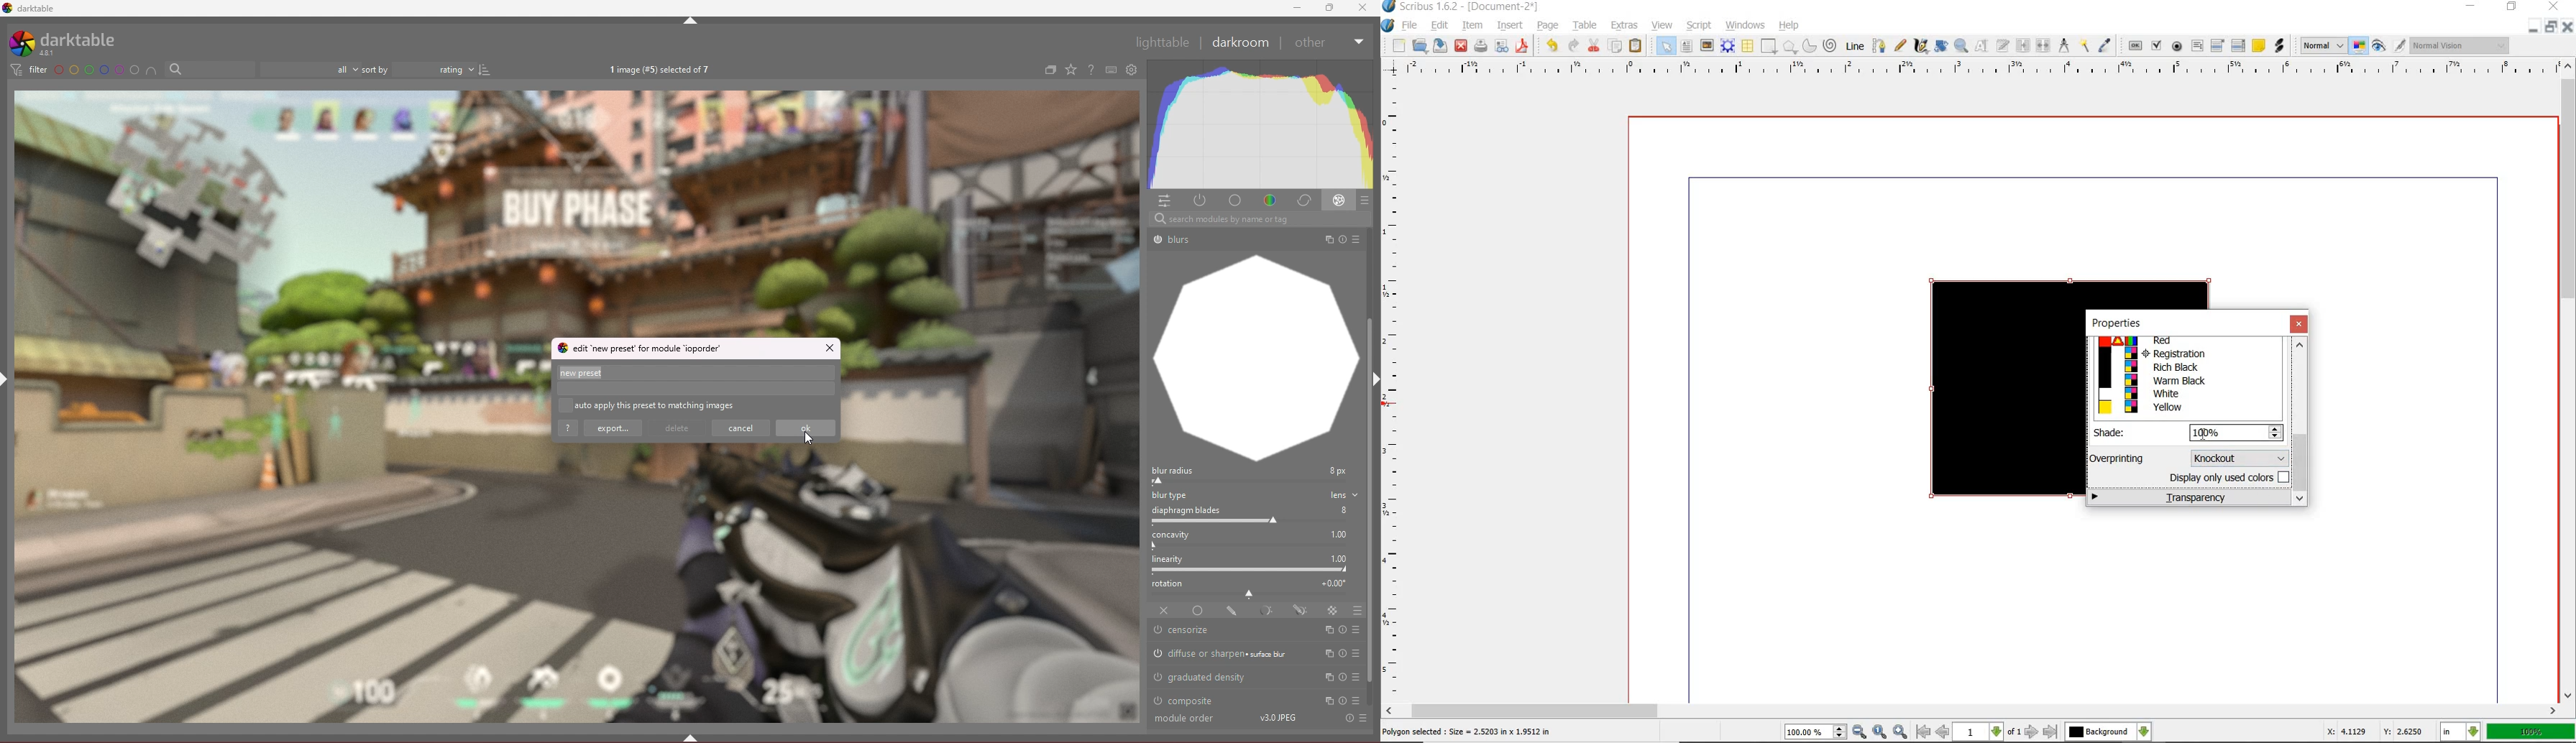  Describe the element at coordinates (1943, 732) in the screenshot. I see `go to previous page` at that location.